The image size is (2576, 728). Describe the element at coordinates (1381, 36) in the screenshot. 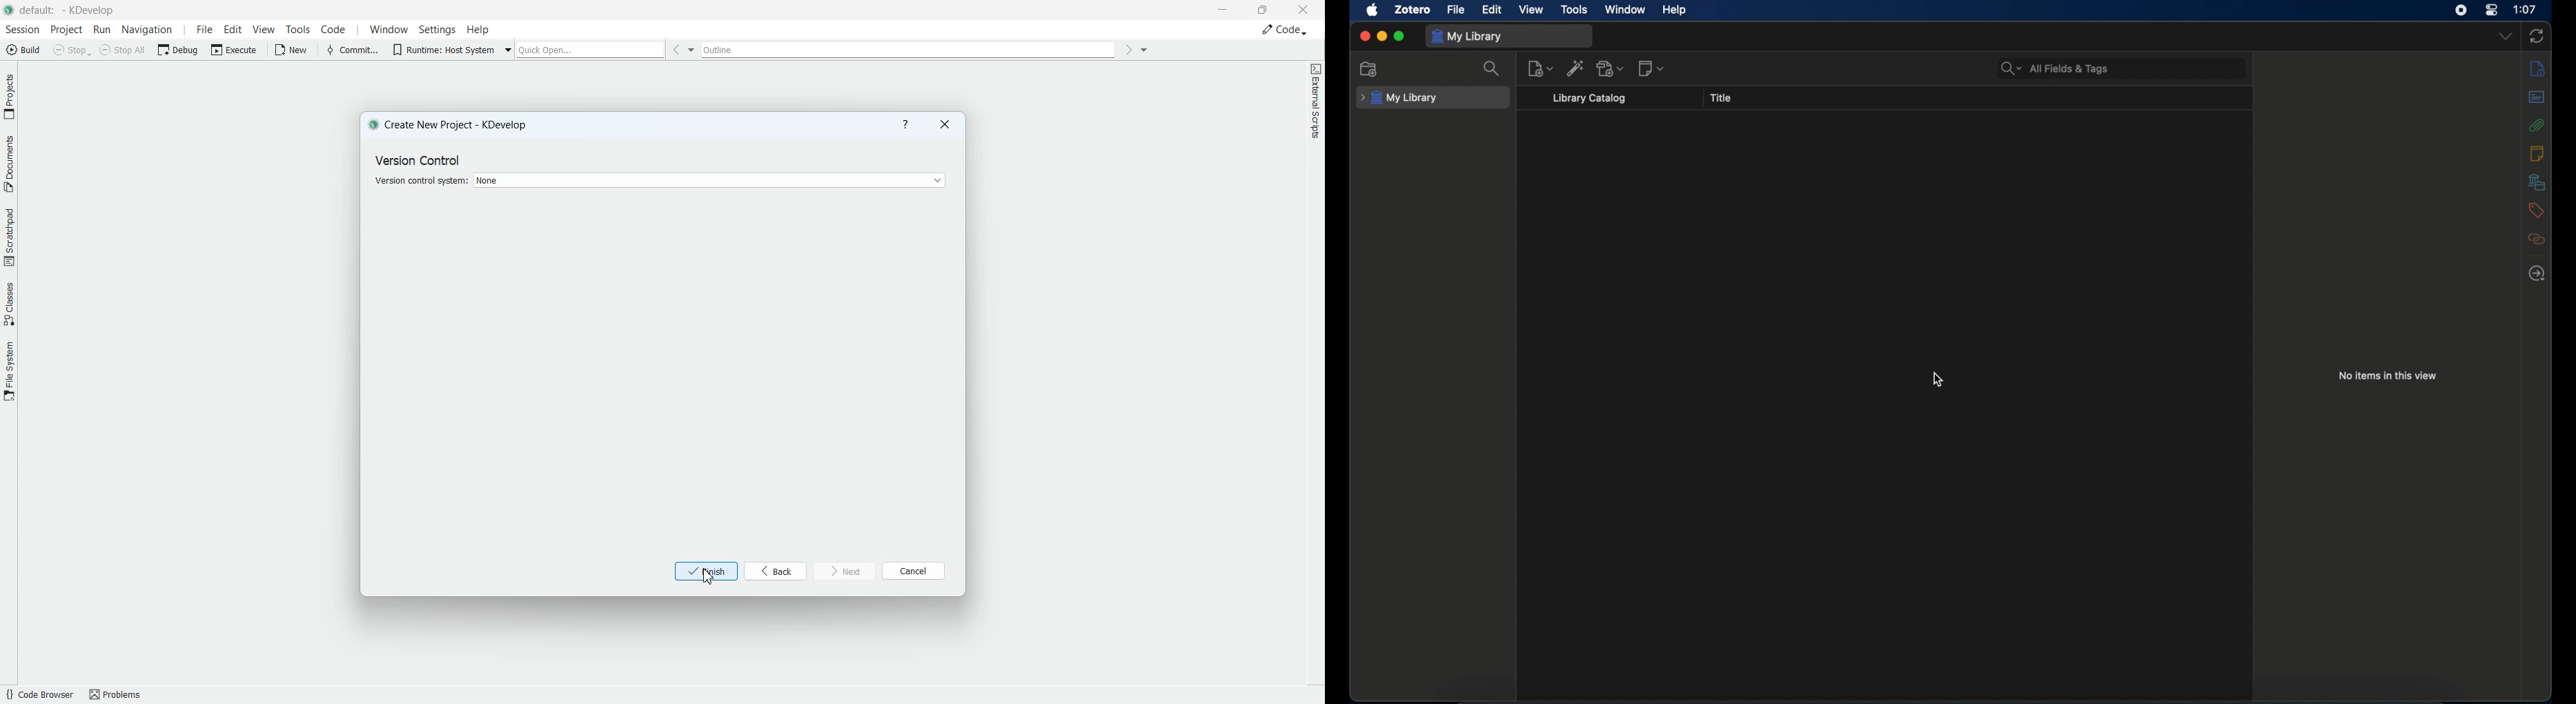

I see `minimize` at that location.